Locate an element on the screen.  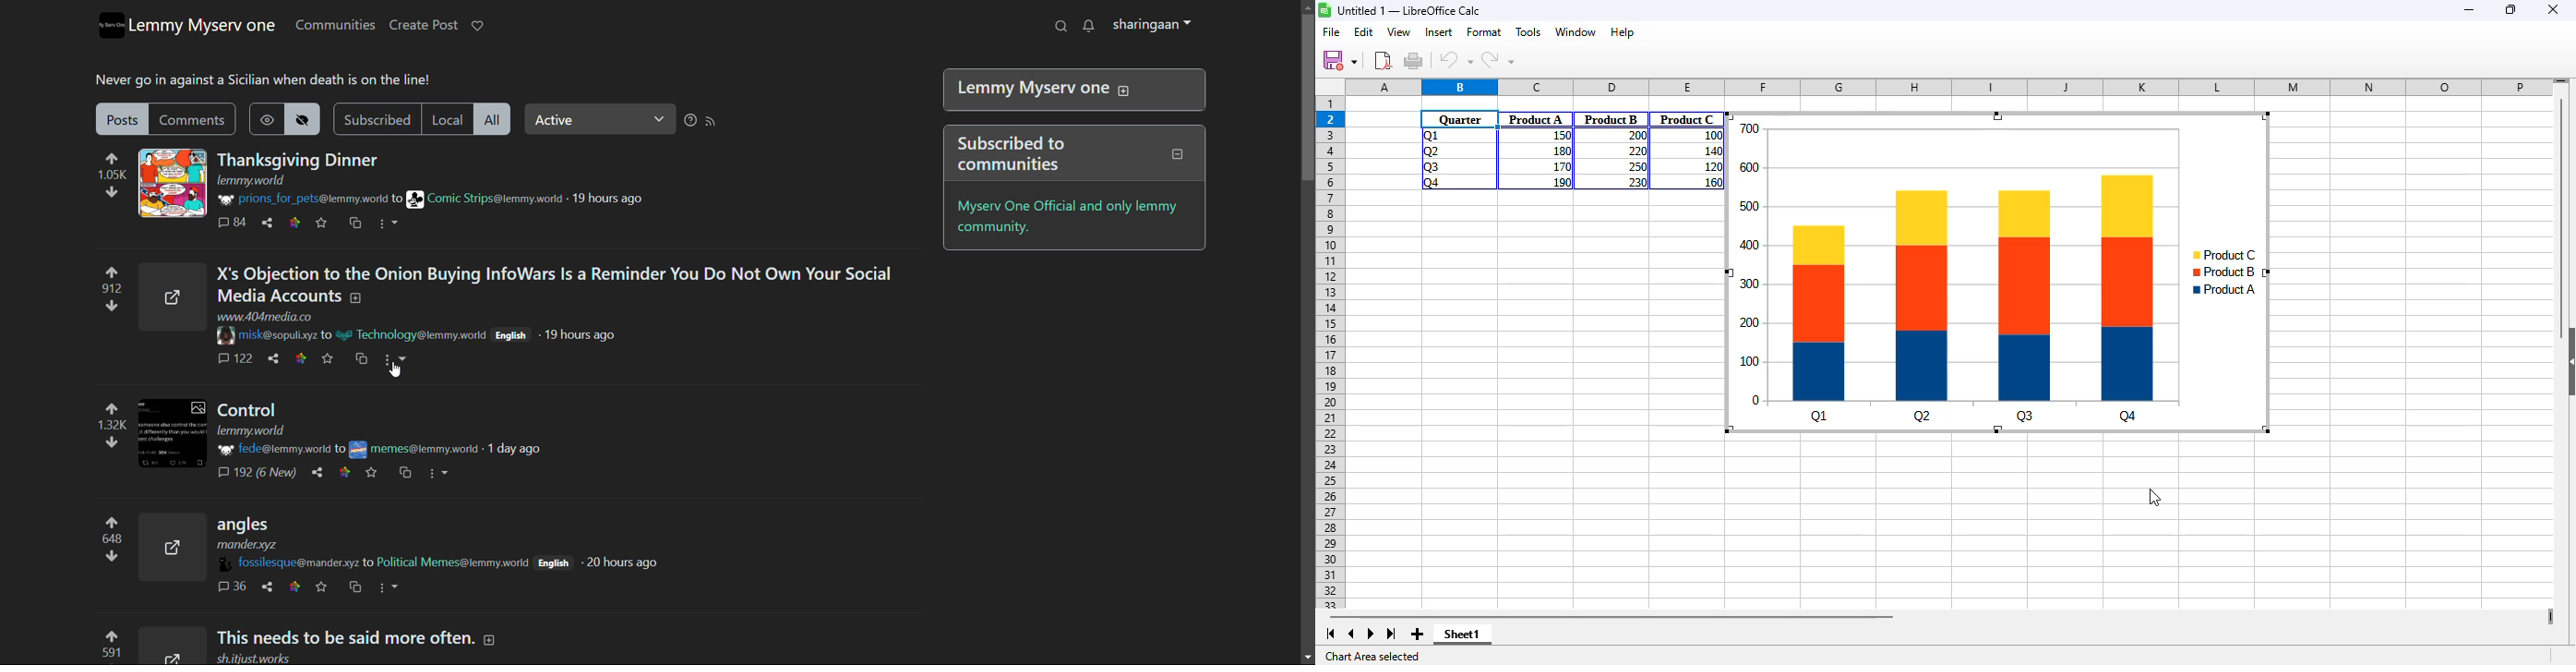
favorites is located at coordinates (374, 472).